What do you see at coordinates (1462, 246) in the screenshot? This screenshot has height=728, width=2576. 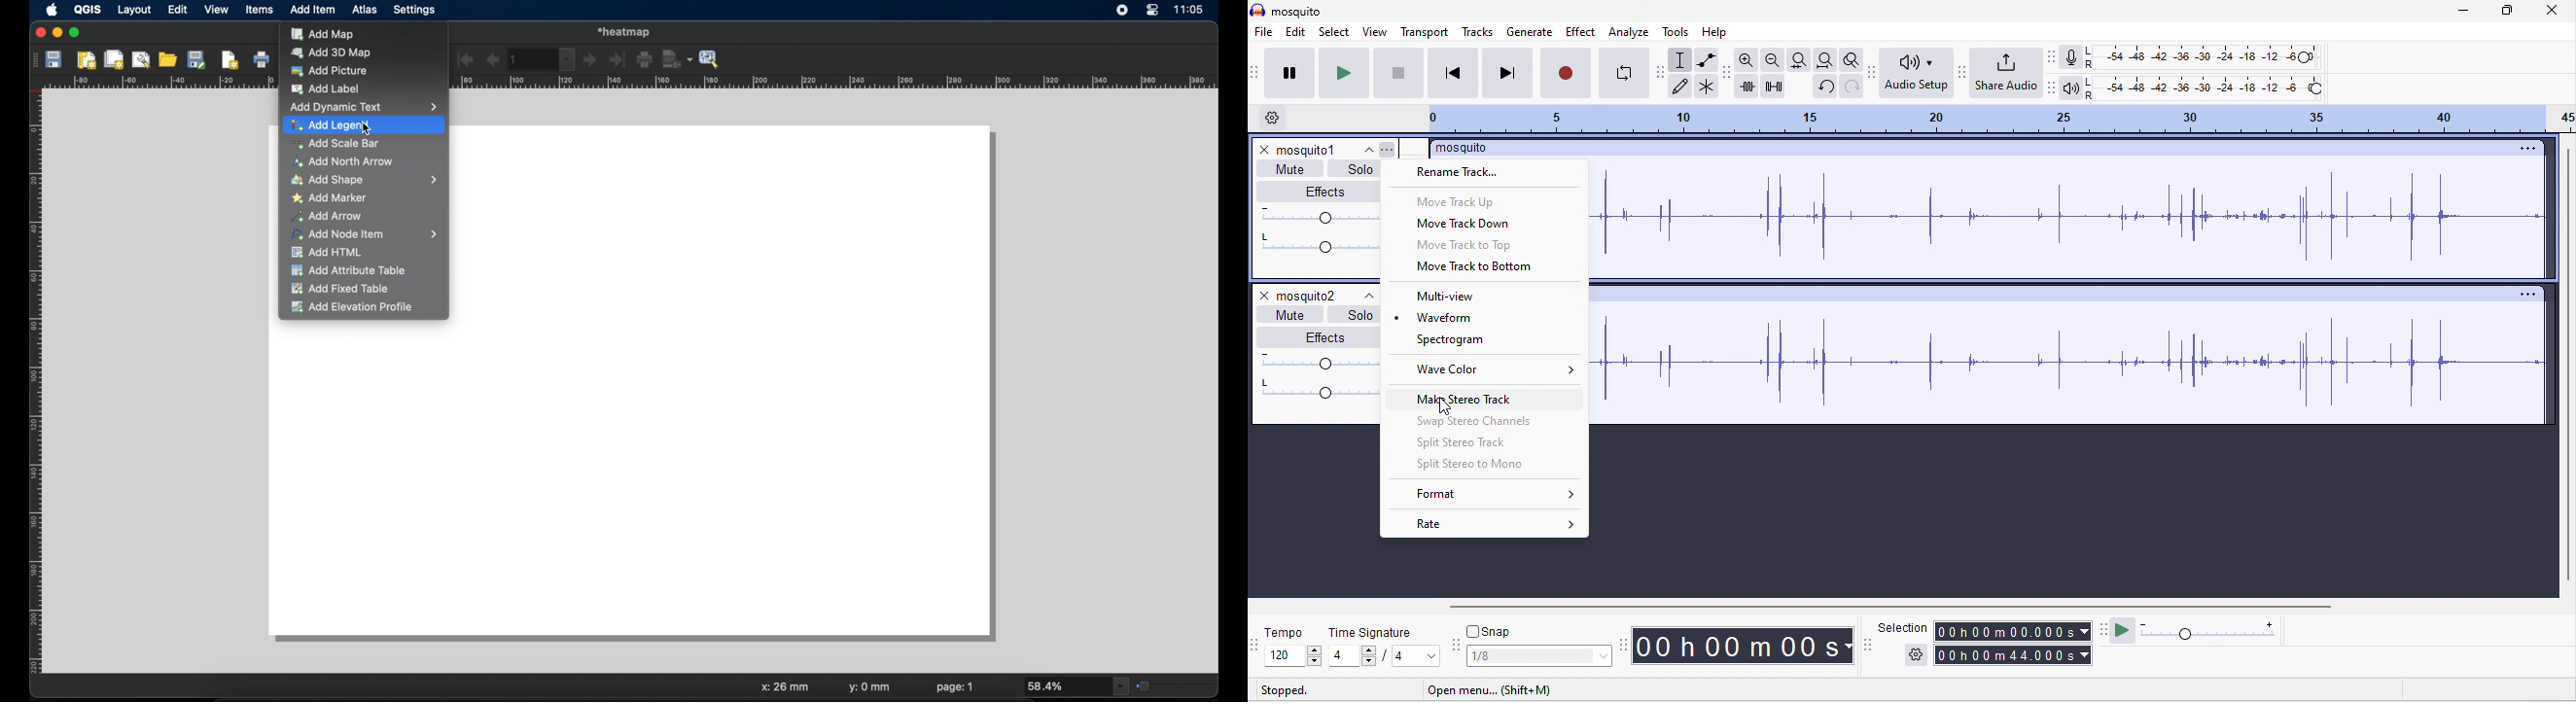 I see `move track to top` at bounding box center [1462, 246].